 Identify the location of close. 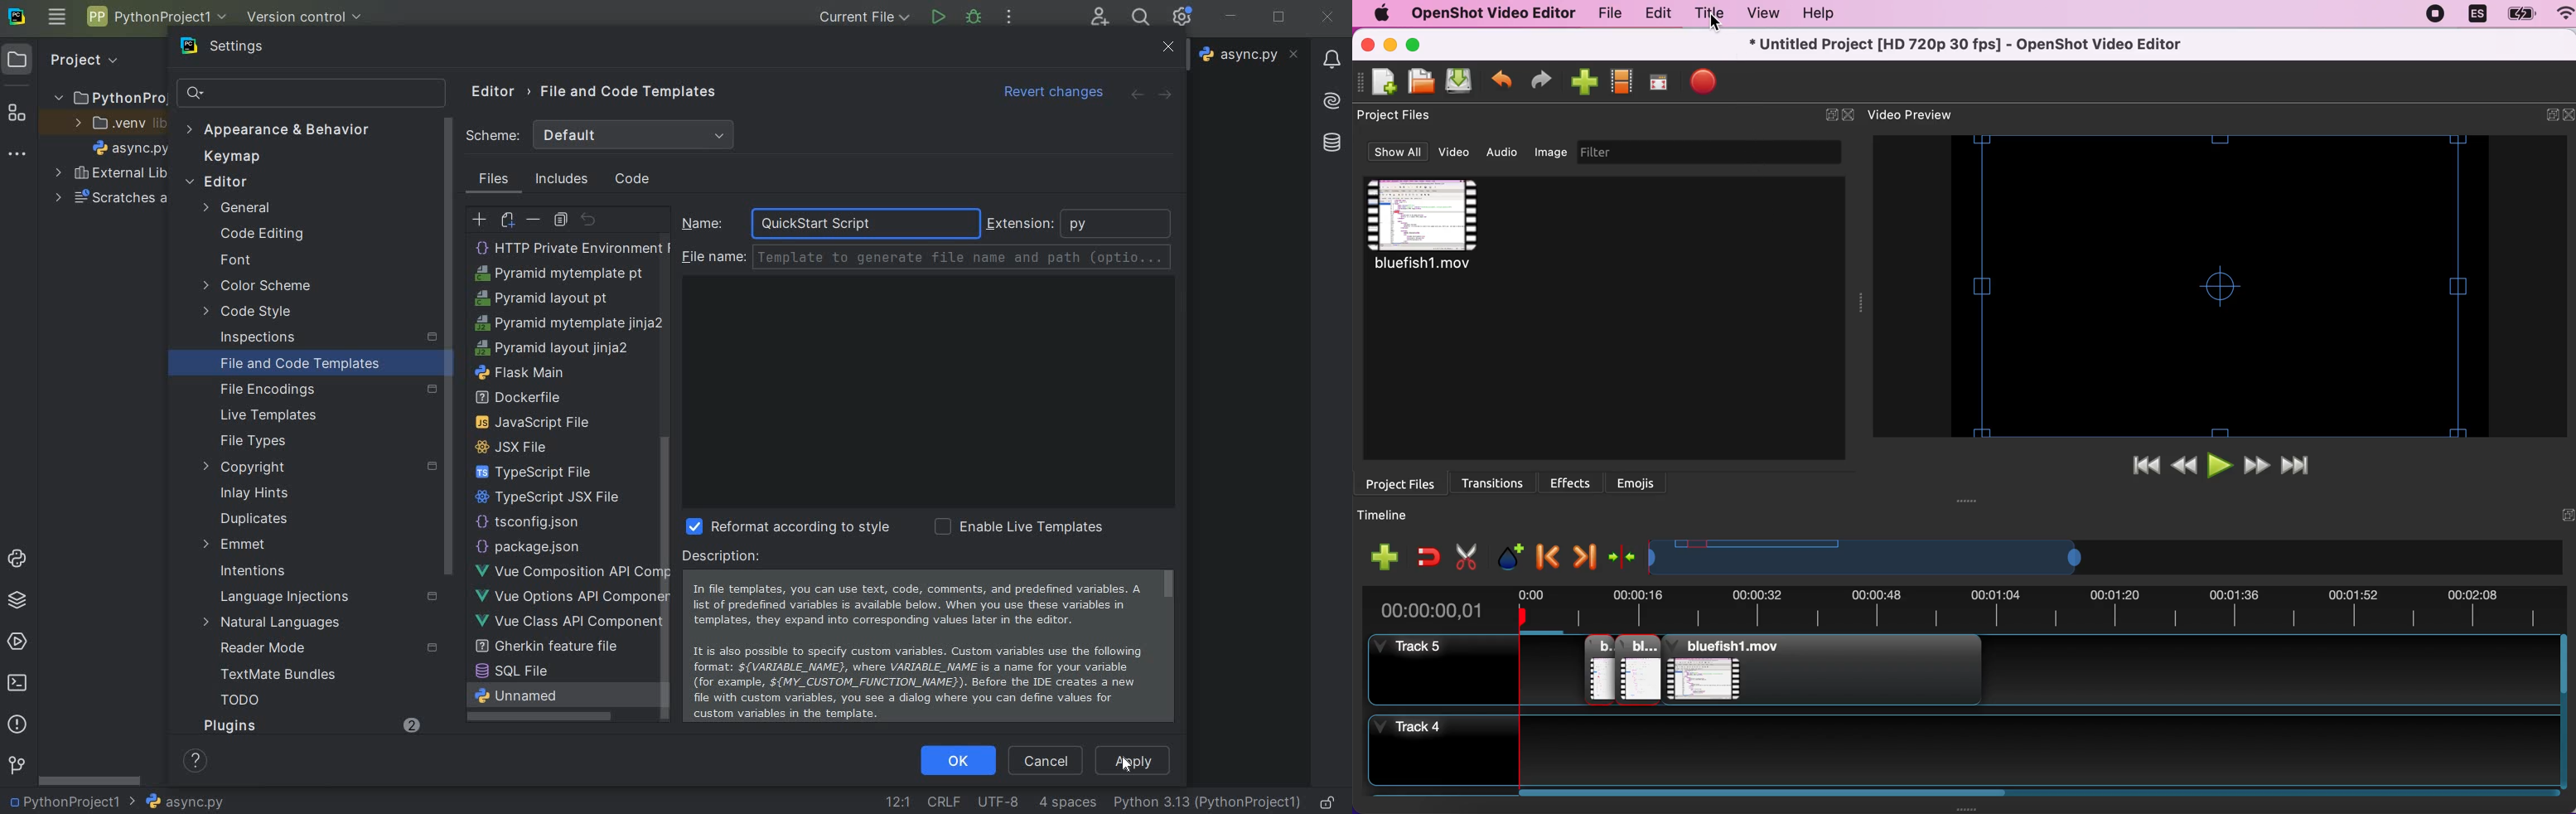
(1162, 51).